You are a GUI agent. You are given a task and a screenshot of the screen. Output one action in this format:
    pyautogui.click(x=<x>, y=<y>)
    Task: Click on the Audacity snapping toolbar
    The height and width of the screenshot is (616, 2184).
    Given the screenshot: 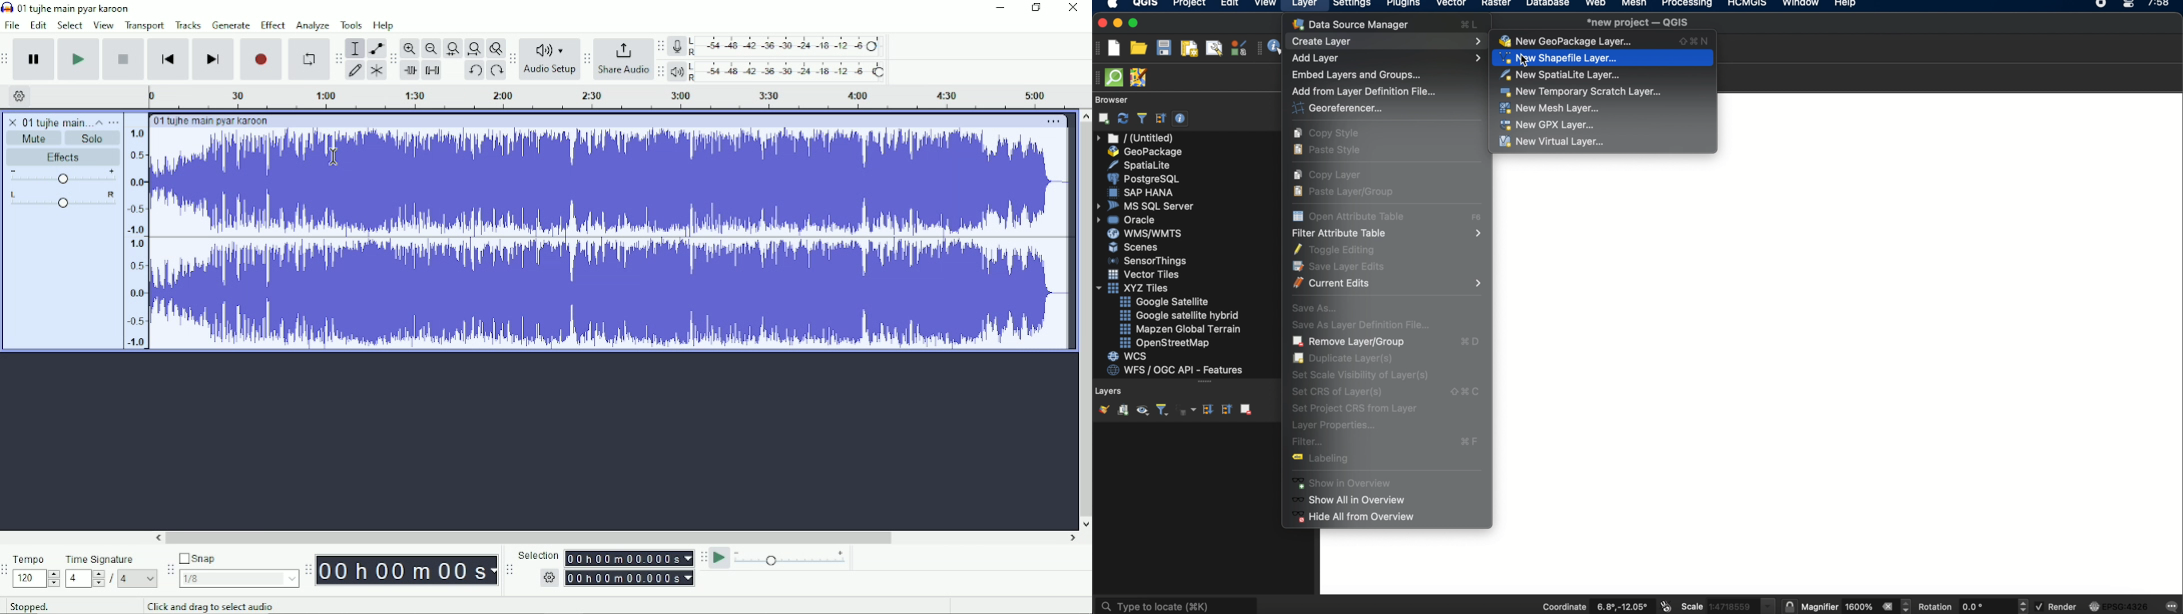 What is the action you would take?
    pyautogui.click(x=169, y=569)
    